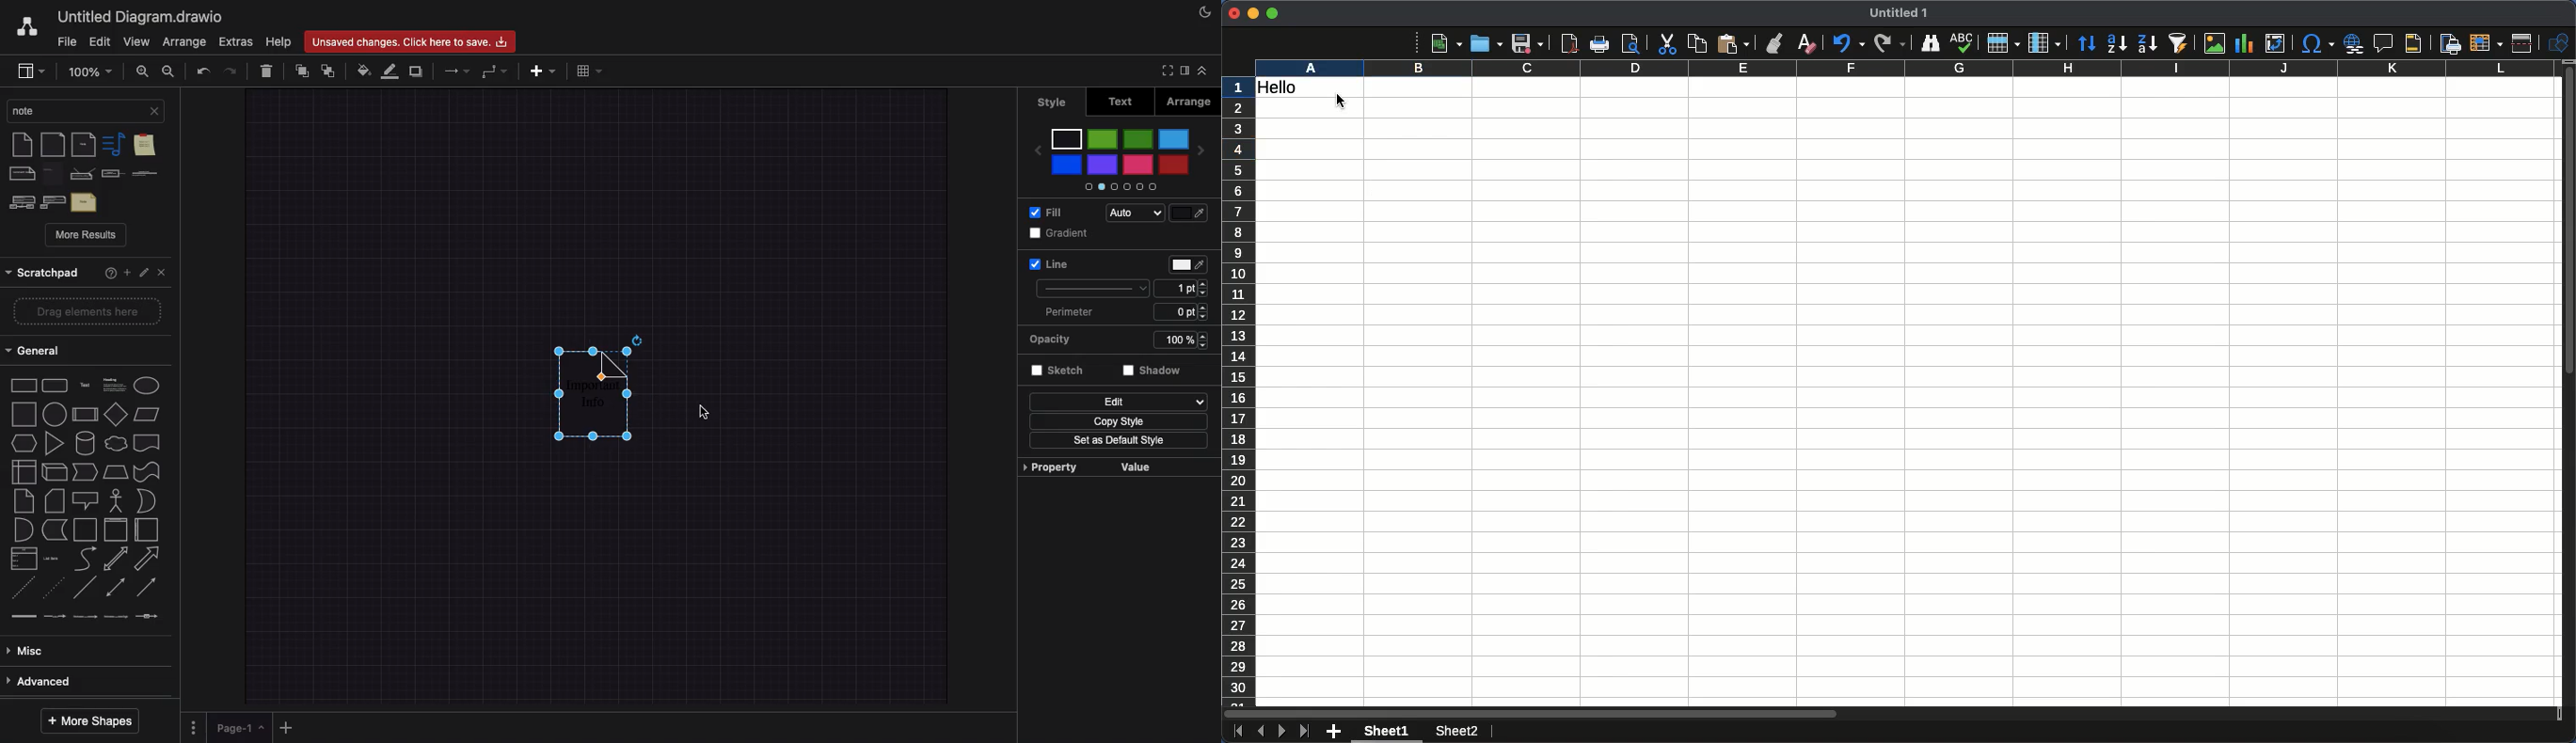  What do you see at coordinates (2116, 42) in the screenshot?
I see `Ascending` at bounding box center [2116, 42].